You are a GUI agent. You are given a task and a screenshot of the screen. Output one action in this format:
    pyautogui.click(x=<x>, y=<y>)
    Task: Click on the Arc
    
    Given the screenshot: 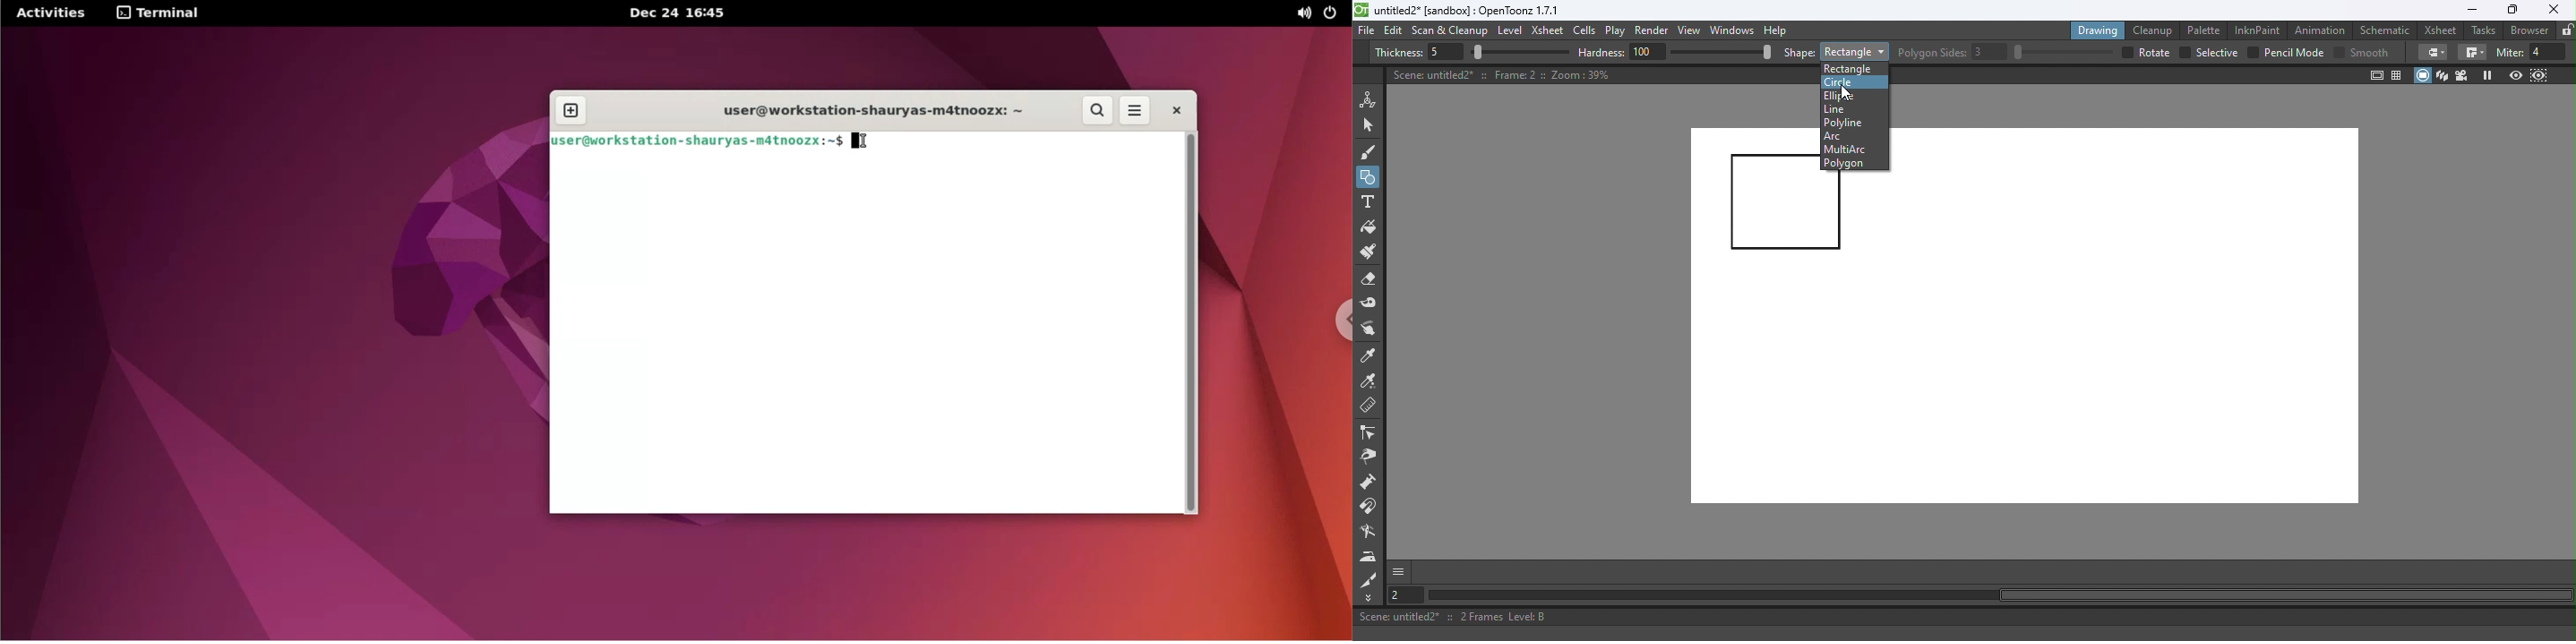 What is the action you would take?
    pyautogui.click(x=1834, y=136)
    